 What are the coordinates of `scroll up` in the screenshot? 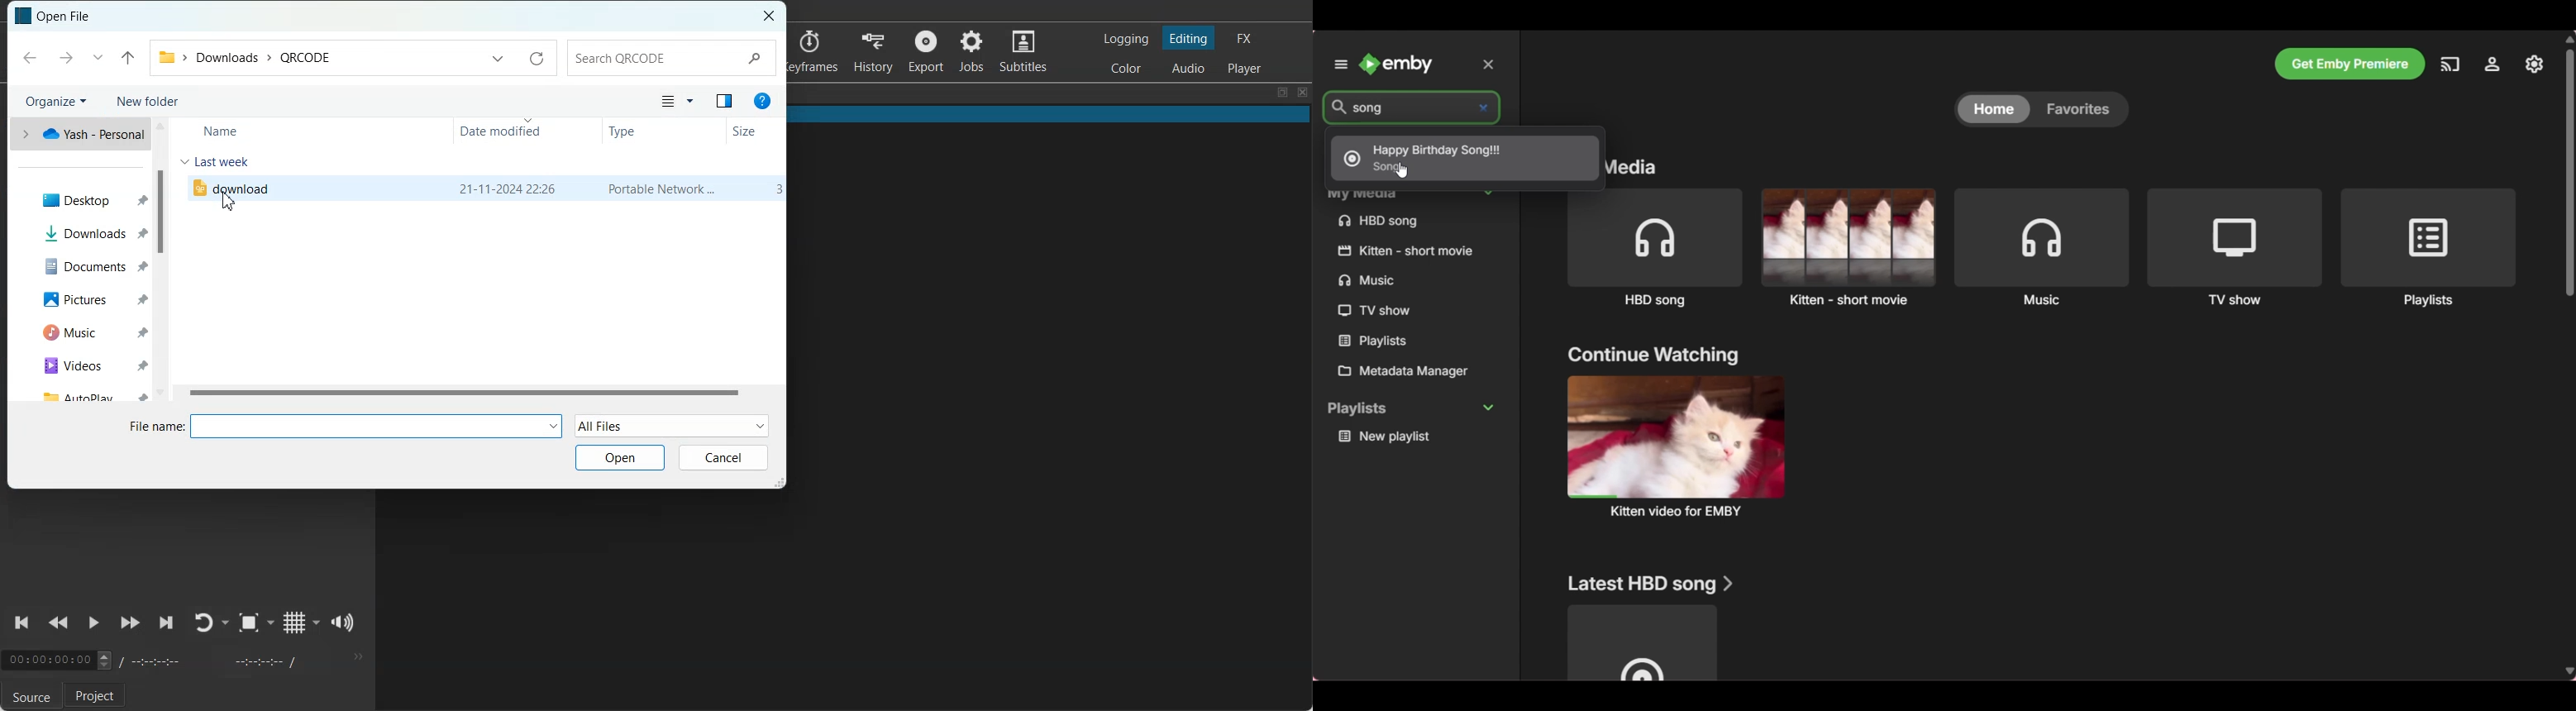 It's located at (160, 127).